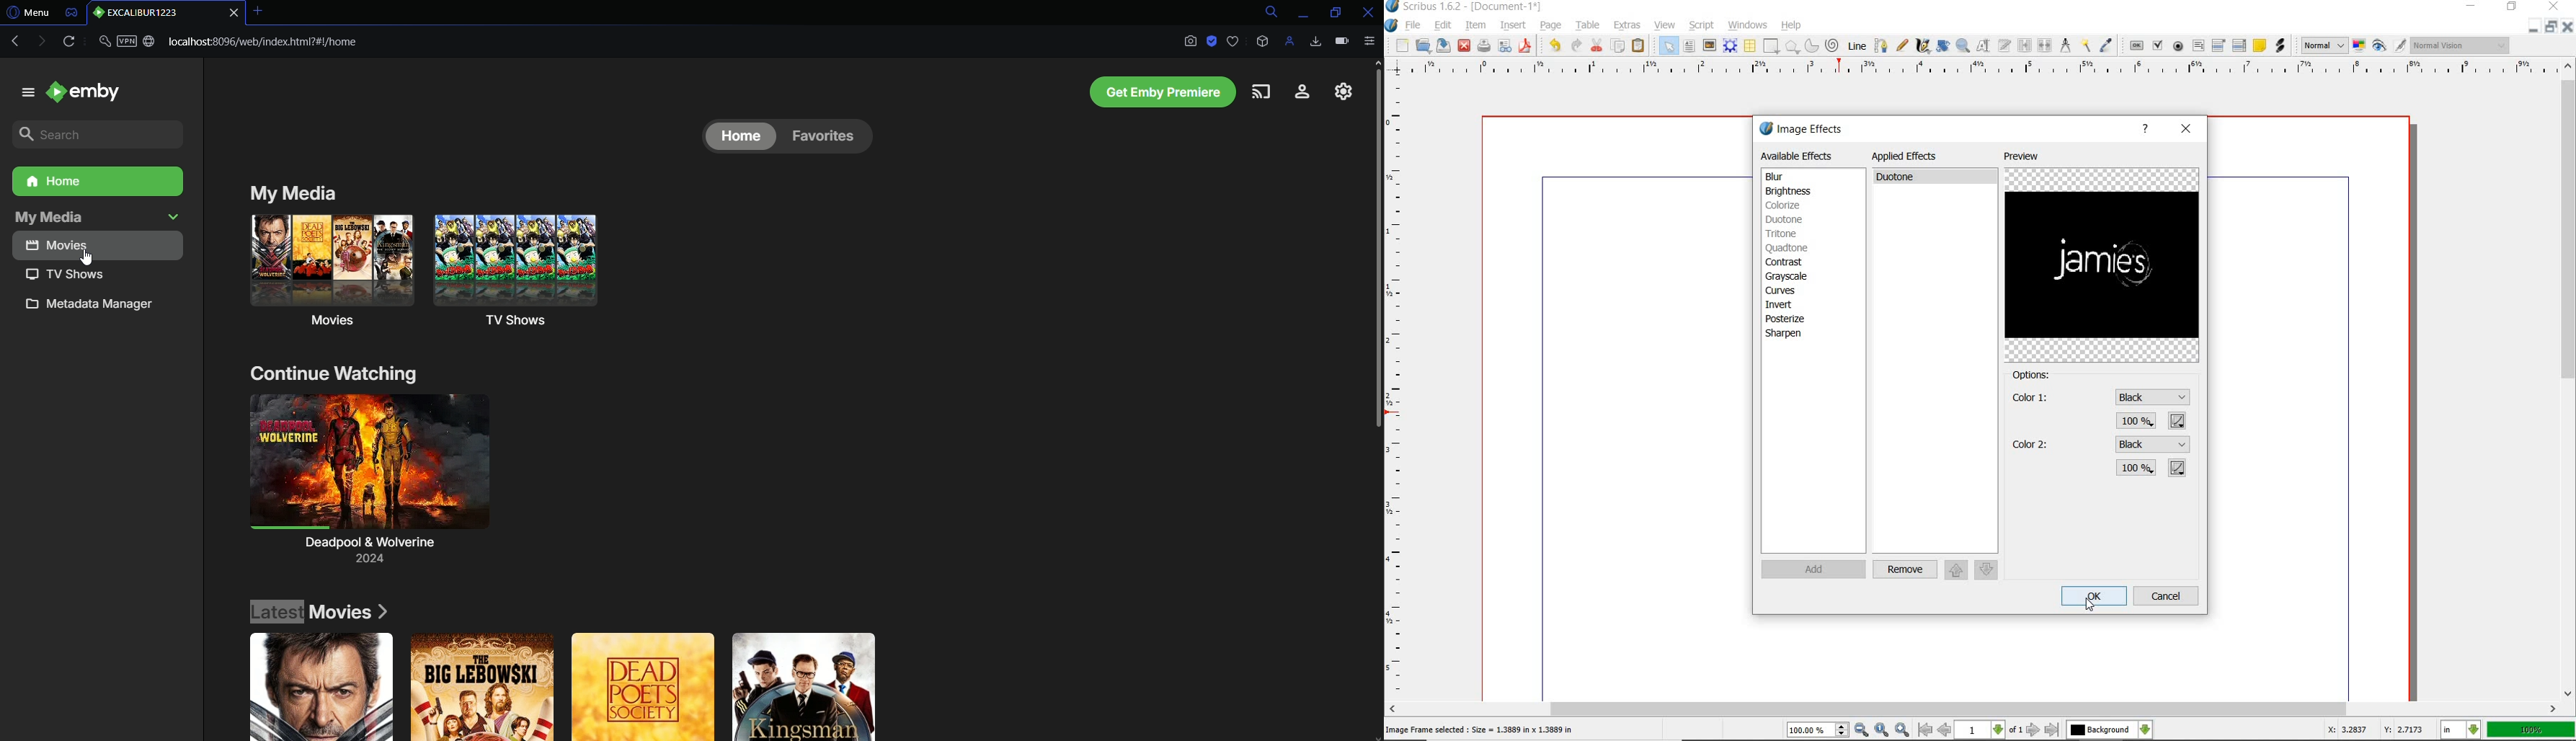  I want to click on PASTE, so click(1641, 45).